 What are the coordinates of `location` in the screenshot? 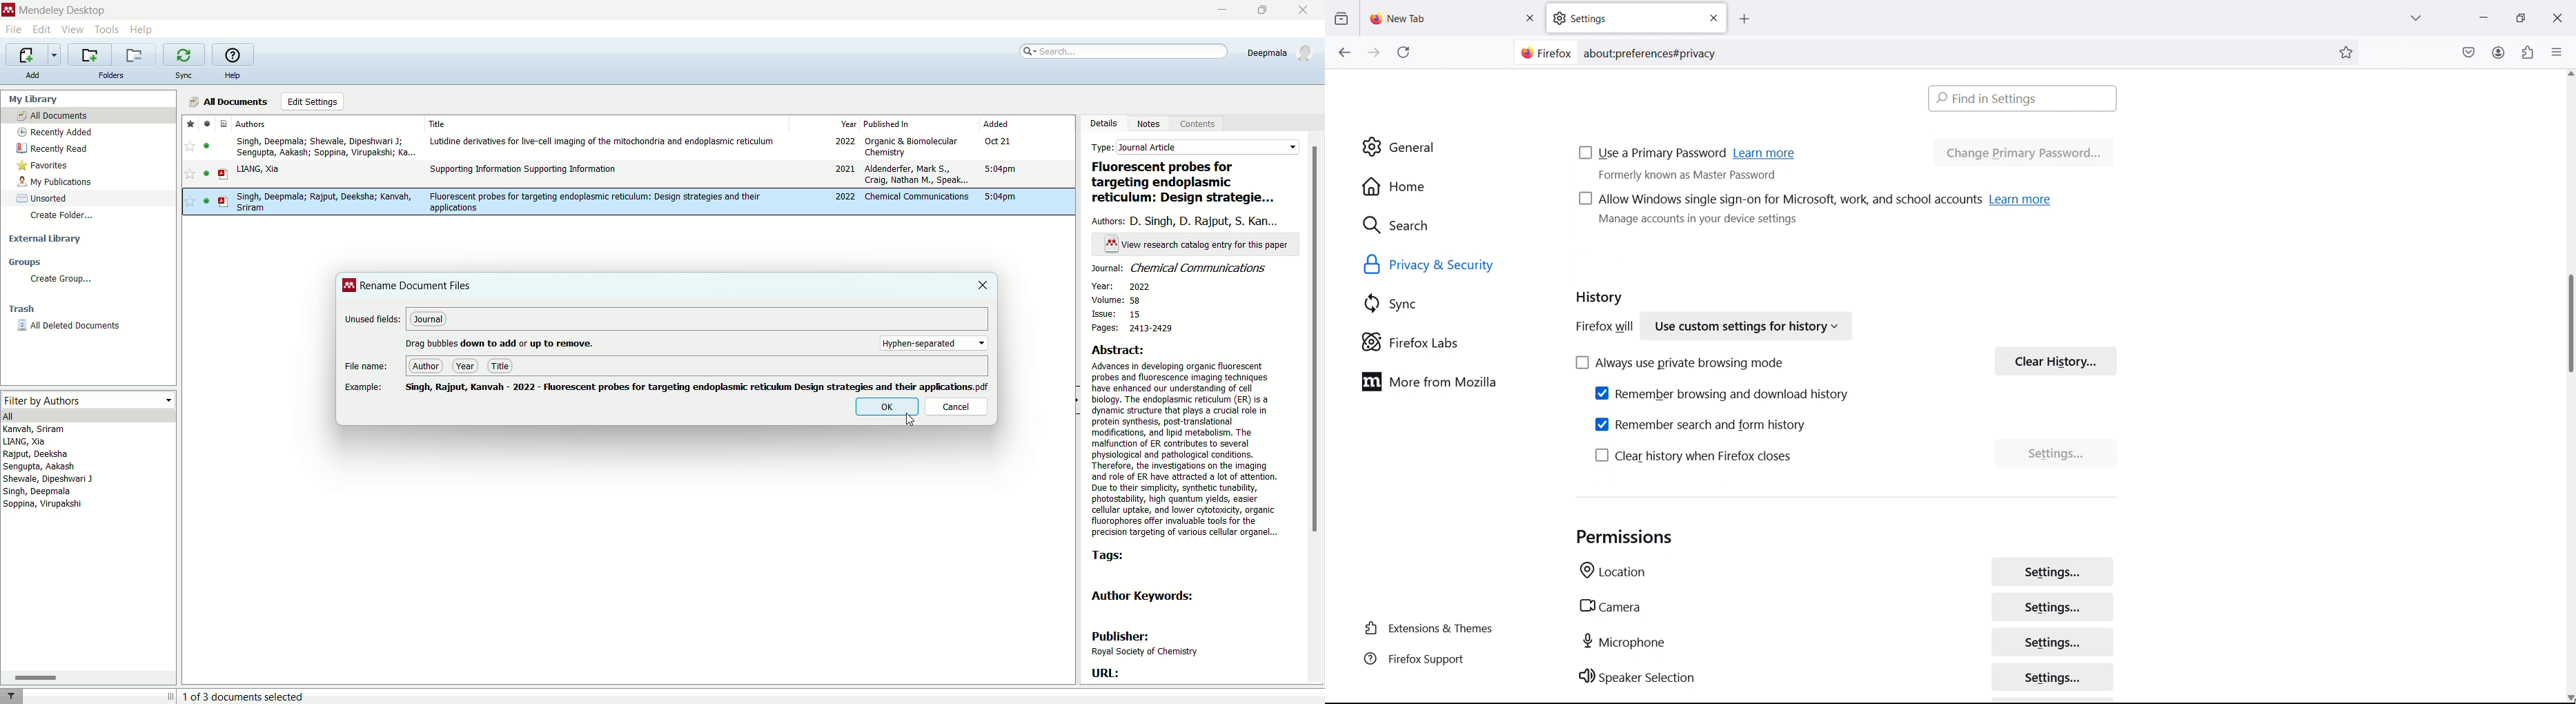 It's located at (1613, 571).